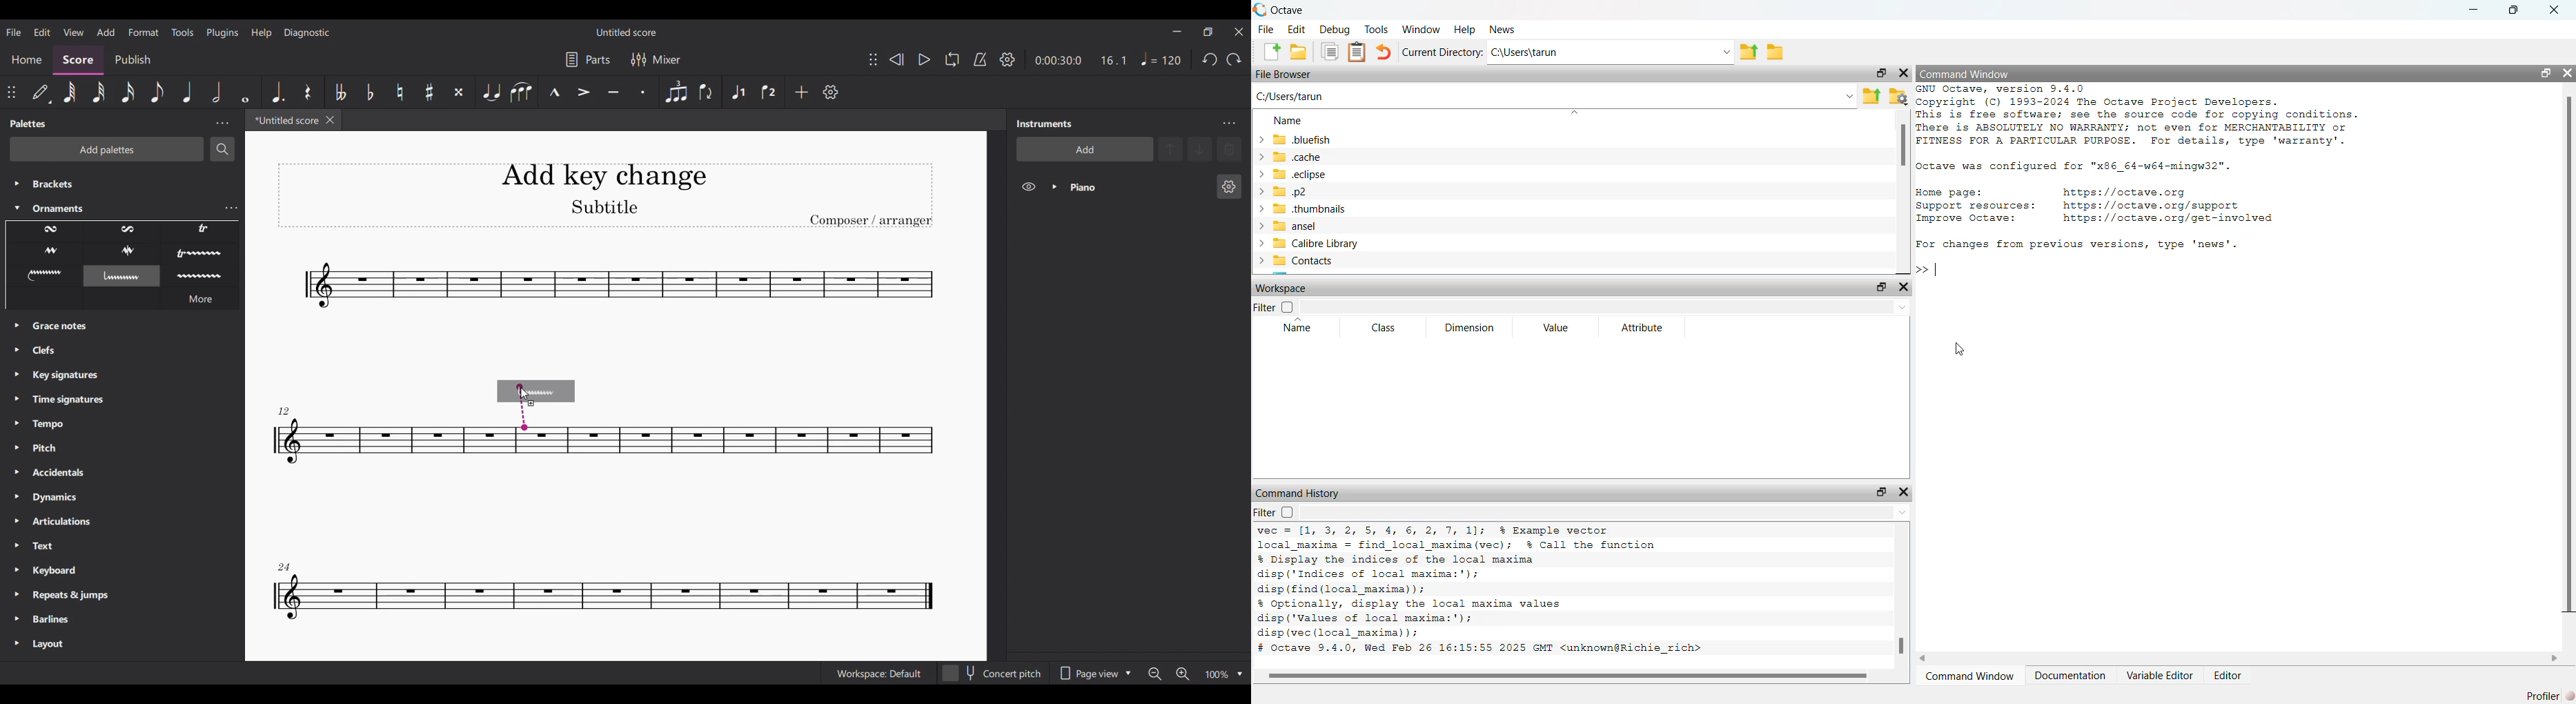  Describe the element at coordinates (78, 61) in the screenshot. I see `Score section` at that location.